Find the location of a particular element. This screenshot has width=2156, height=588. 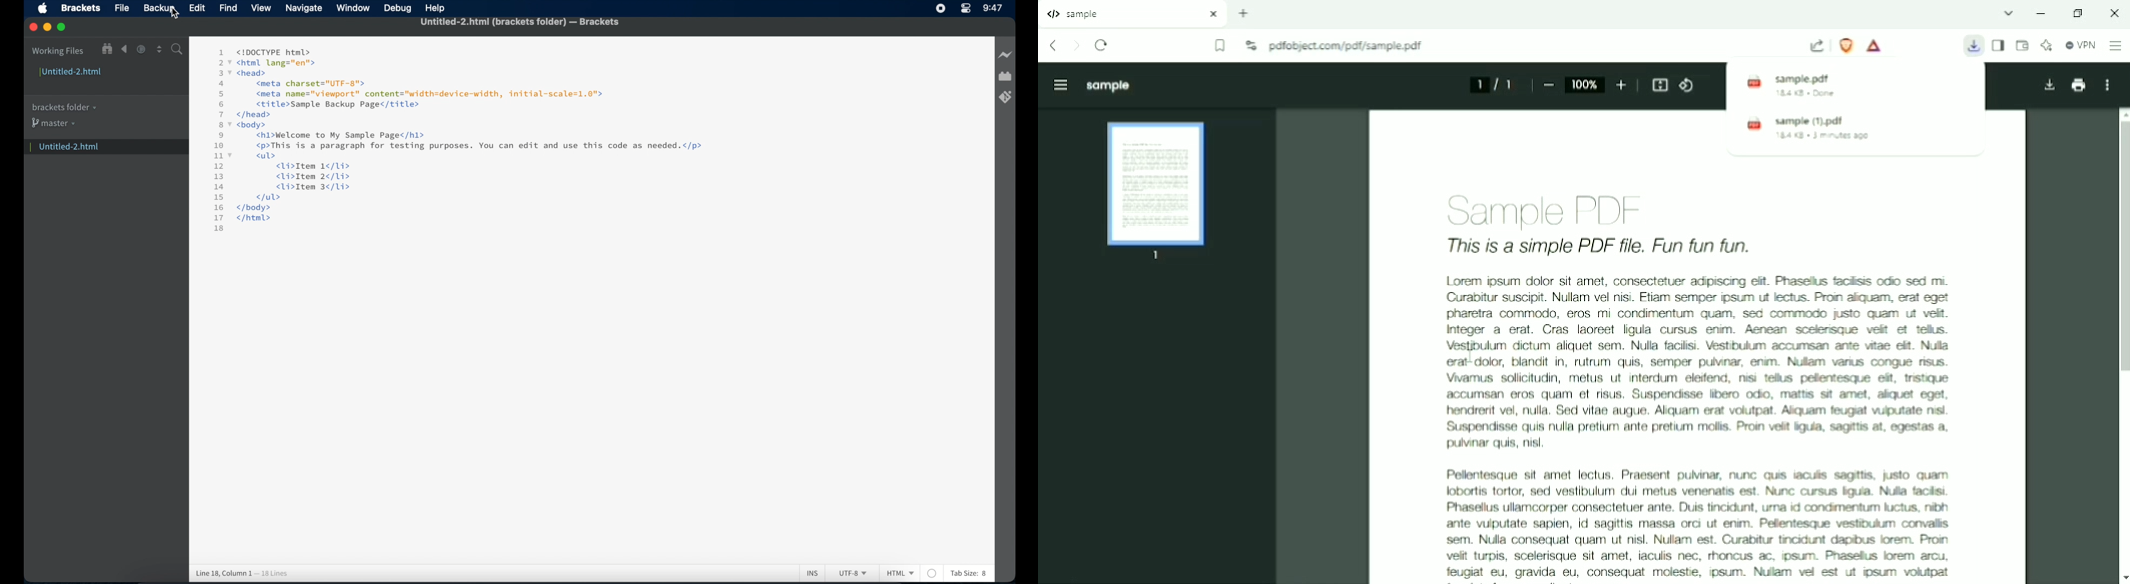

Vertical scrollbar is located at coordinates (2118, 247).